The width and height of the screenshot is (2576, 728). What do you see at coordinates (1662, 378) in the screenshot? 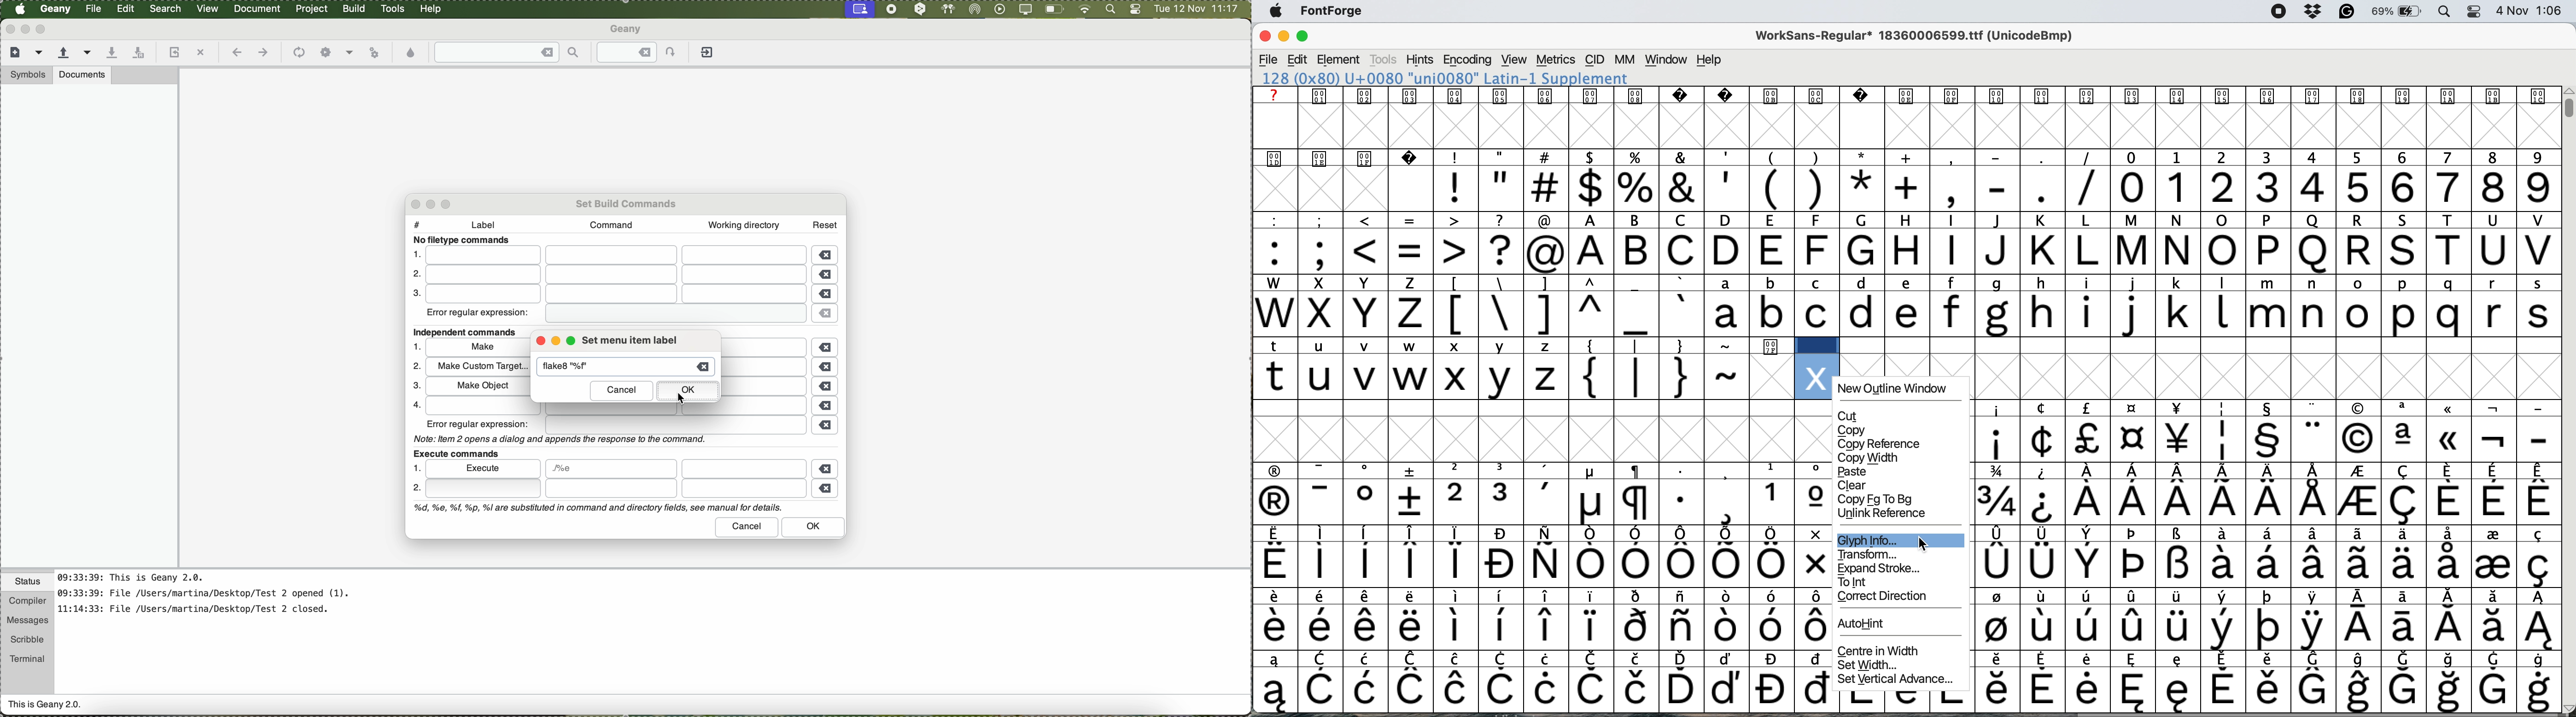
I see `special characters` at bounding box center [1662, 378].